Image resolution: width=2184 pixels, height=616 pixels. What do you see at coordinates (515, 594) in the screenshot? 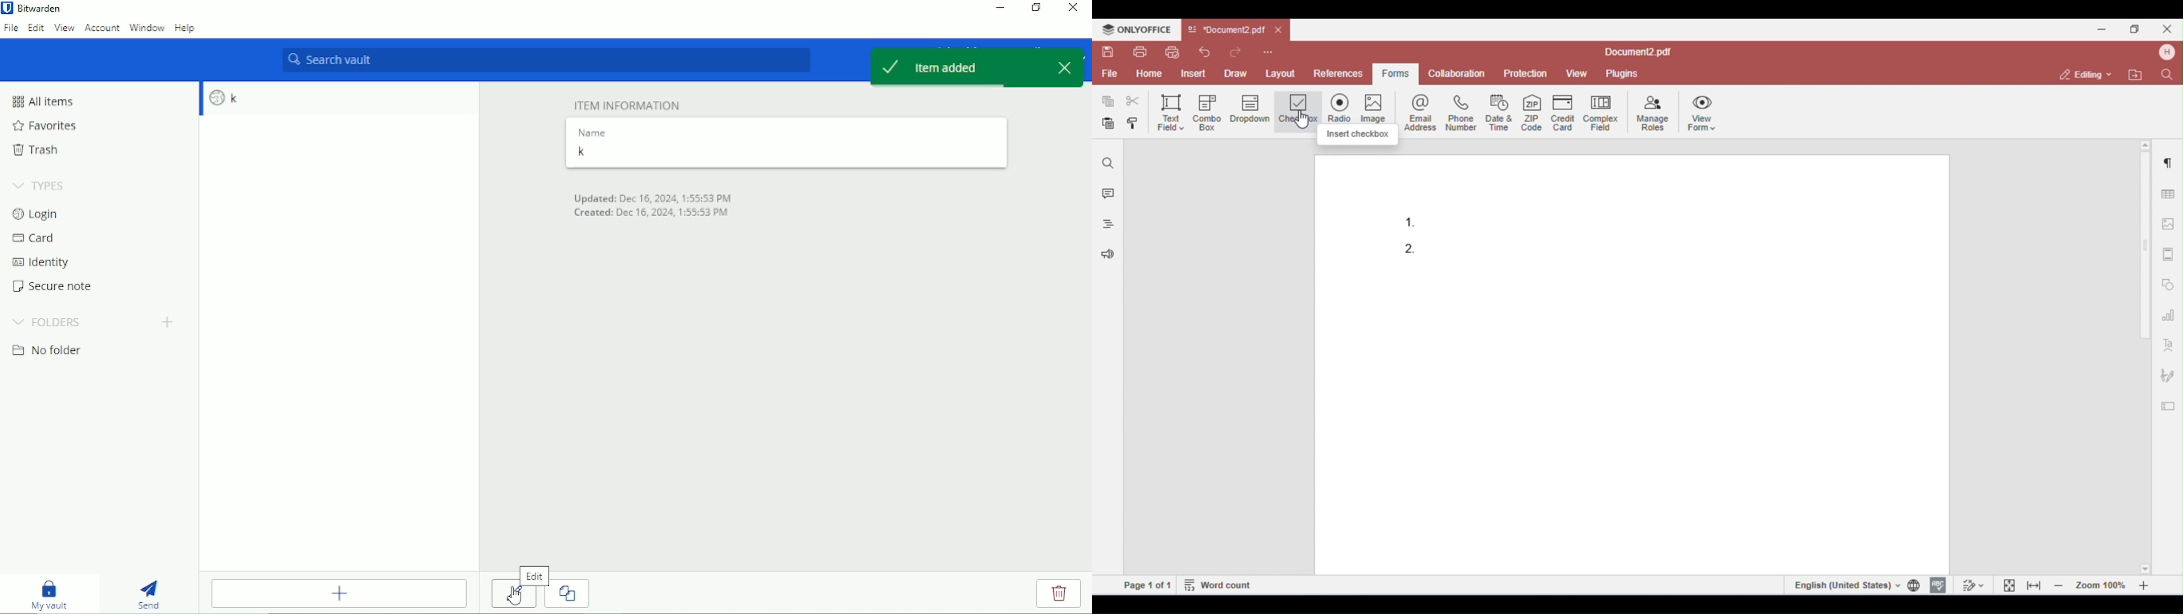
I see `cursor` at bounding box center [515, 594].